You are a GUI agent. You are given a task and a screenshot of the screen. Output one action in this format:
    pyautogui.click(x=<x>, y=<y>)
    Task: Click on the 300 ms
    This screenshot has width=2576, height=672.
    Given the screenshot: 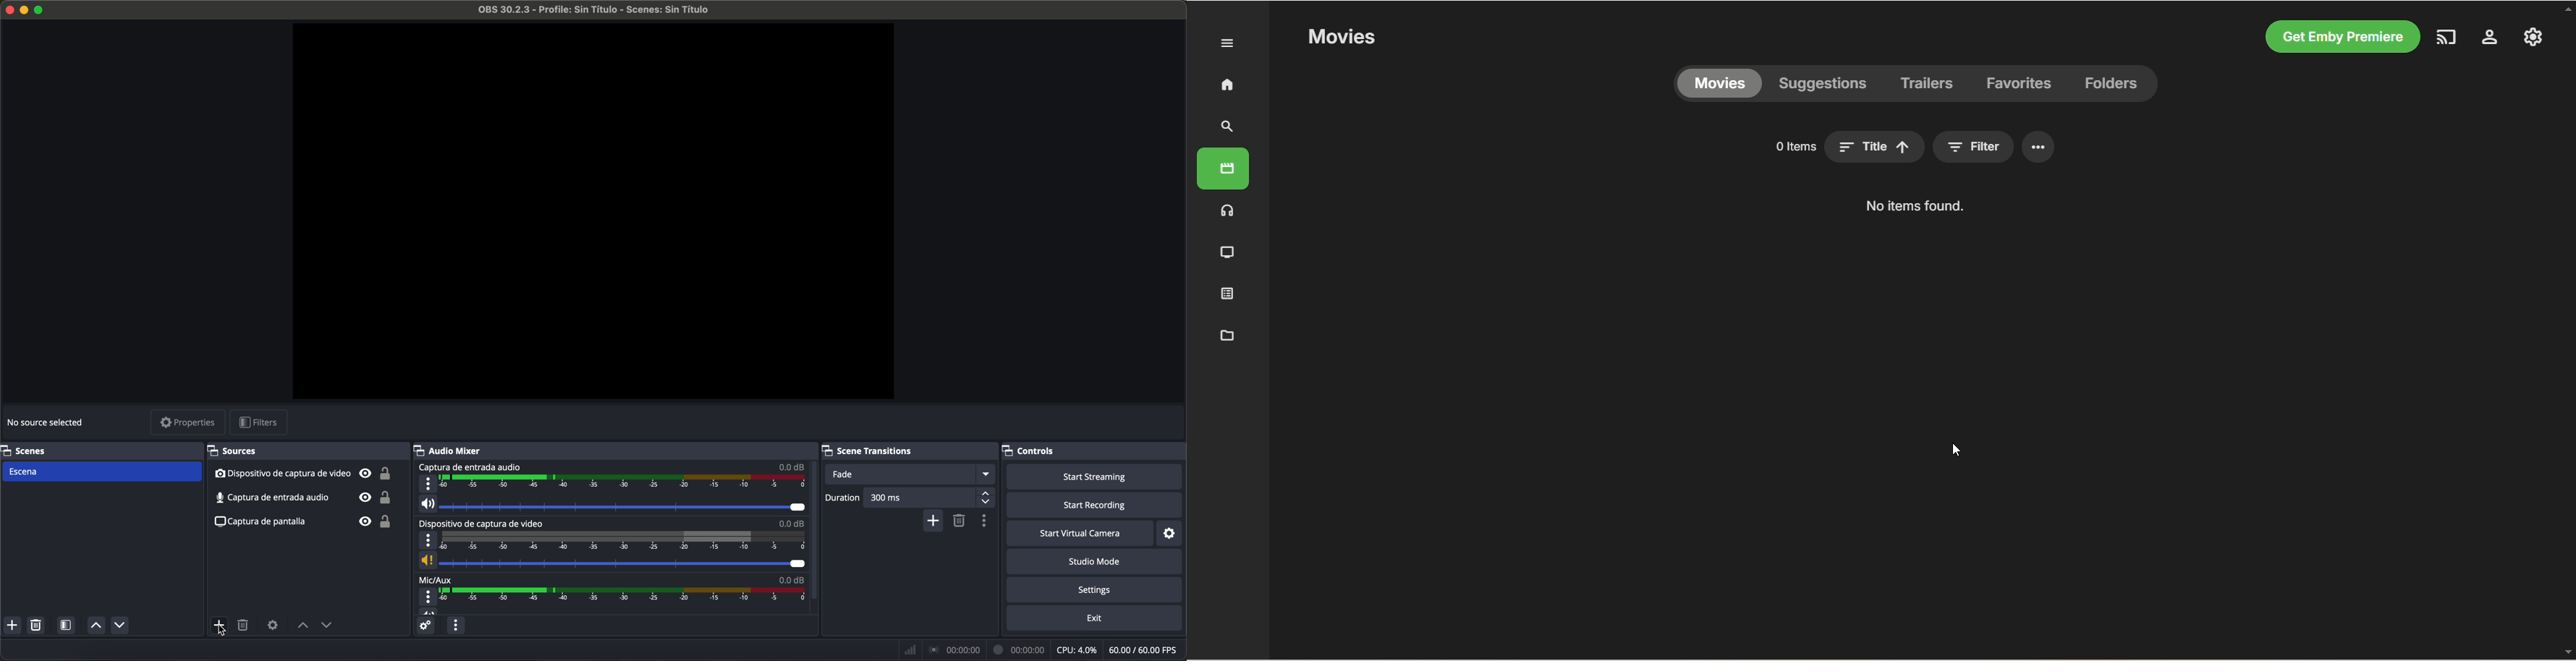 What is the action you would take?
    pyautogui.click(x=930, y=498)
    